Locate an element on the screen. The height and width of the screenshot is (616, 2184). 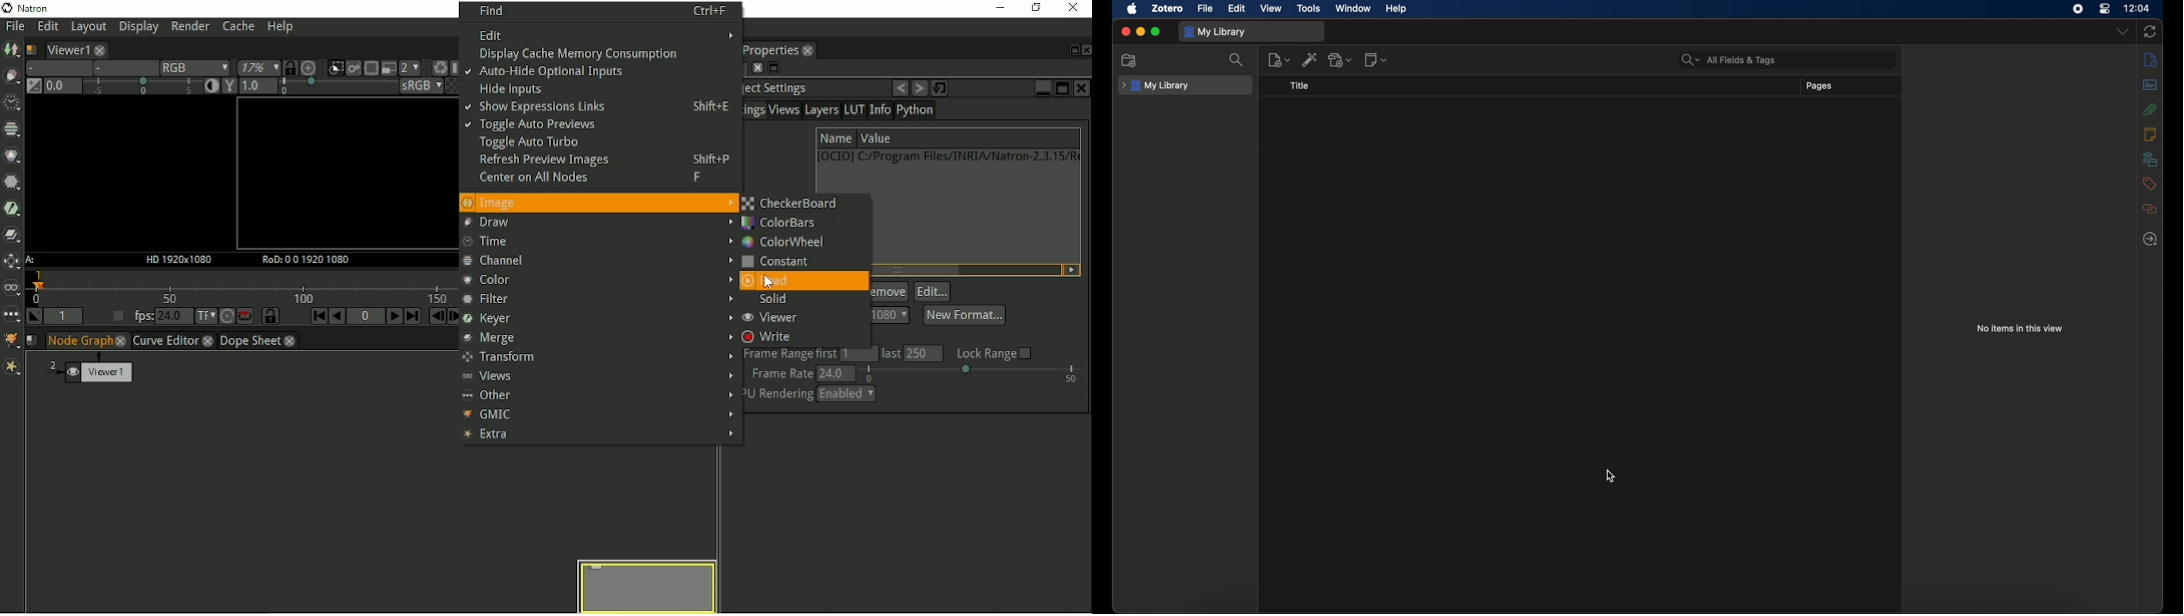
abstract is located at coordinates (2150, 85).